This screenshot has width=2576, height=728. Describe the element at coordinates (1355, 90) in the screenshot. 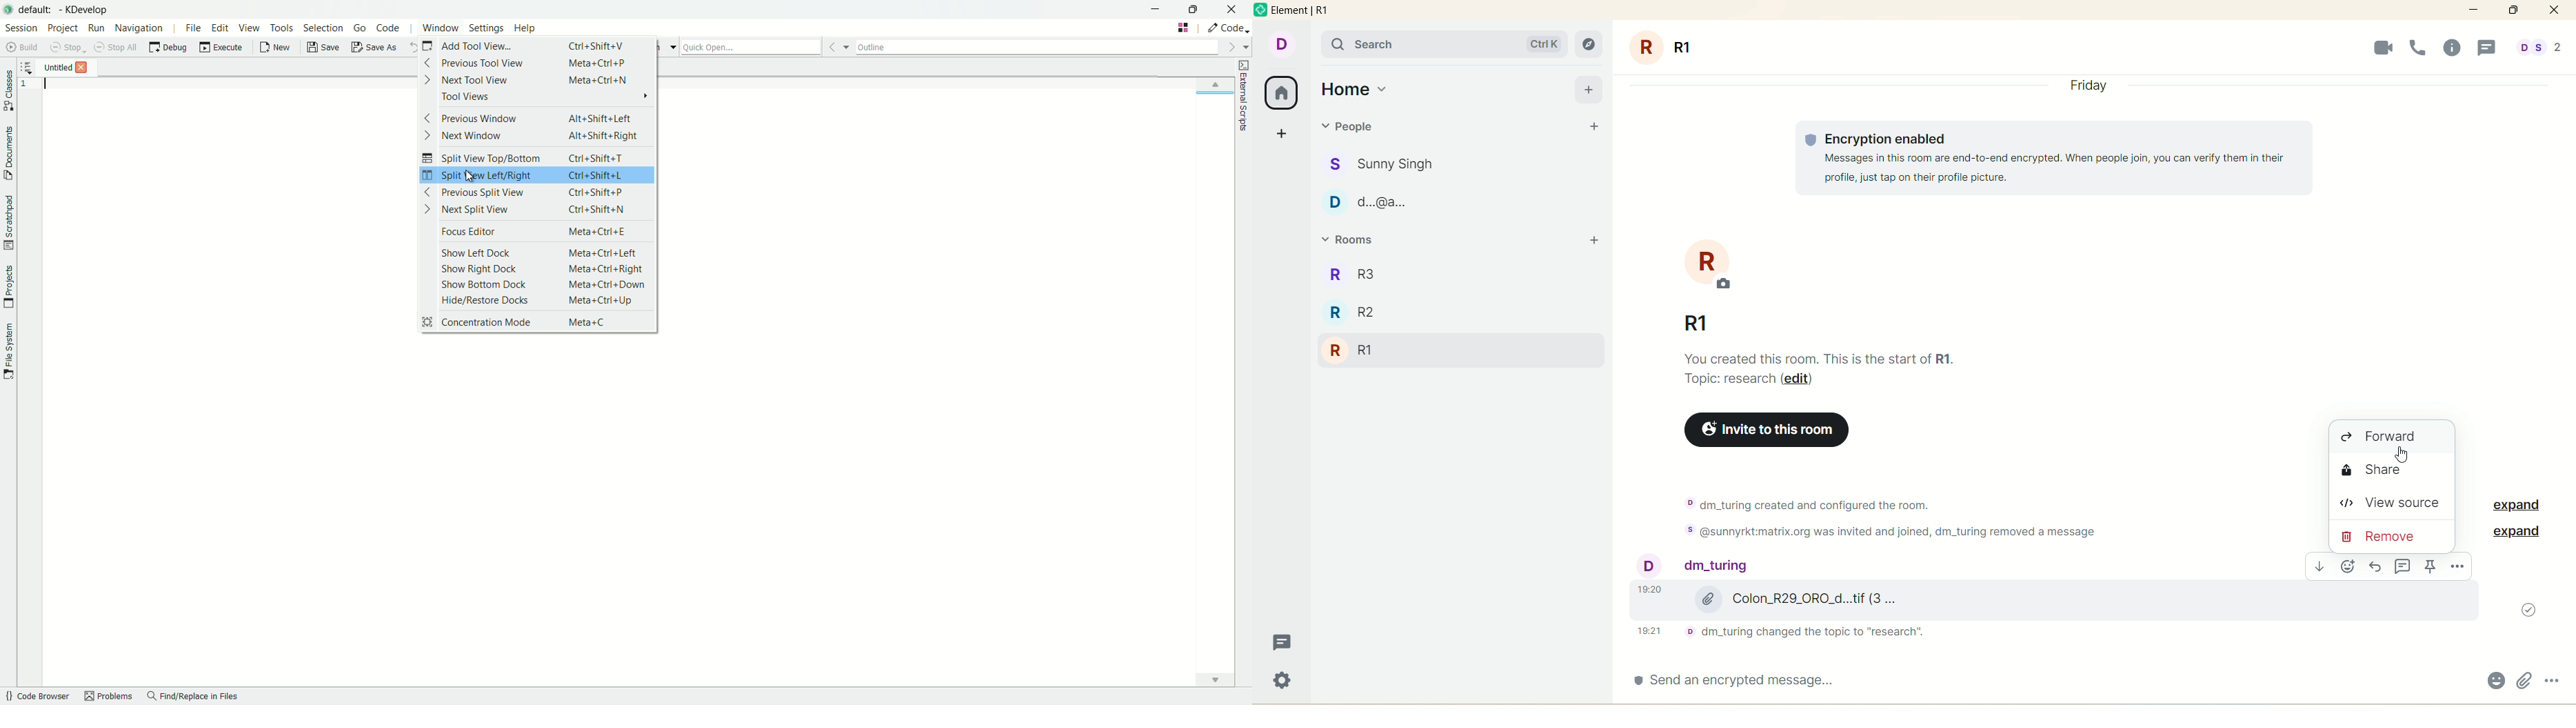

I see `home` at that location.